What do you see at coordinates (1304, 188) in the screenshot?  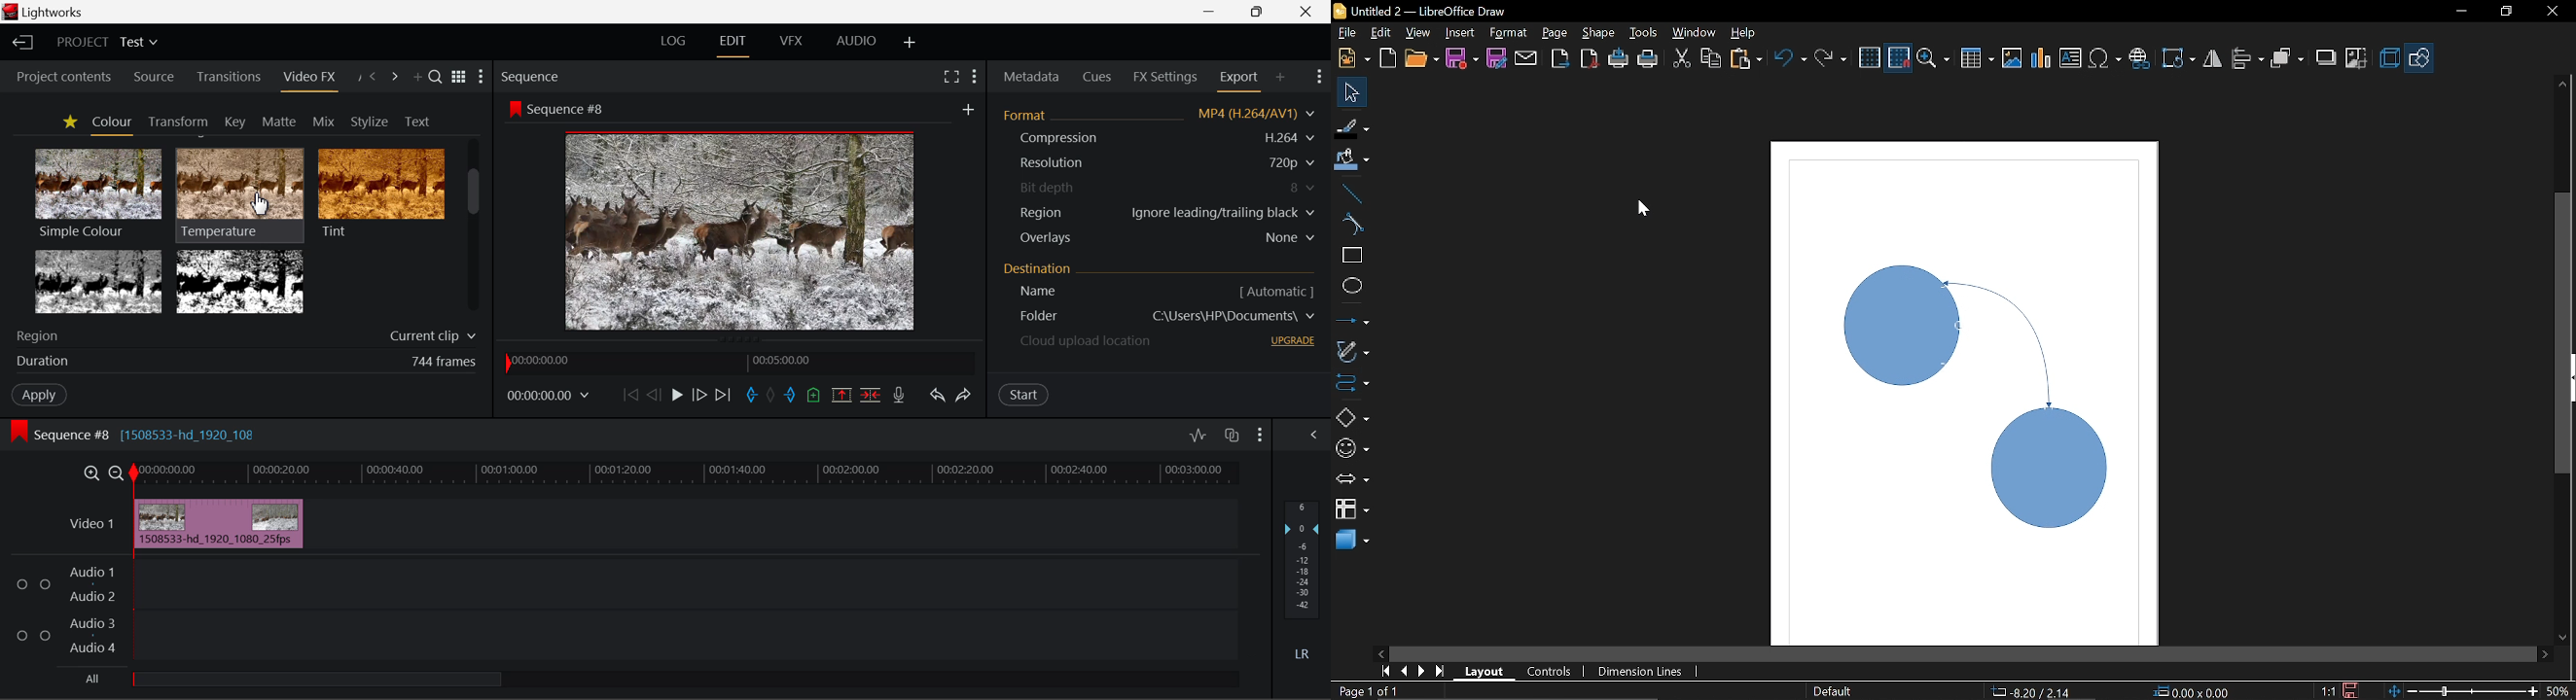 I see `8 ` at bounding box center [1304, 188].